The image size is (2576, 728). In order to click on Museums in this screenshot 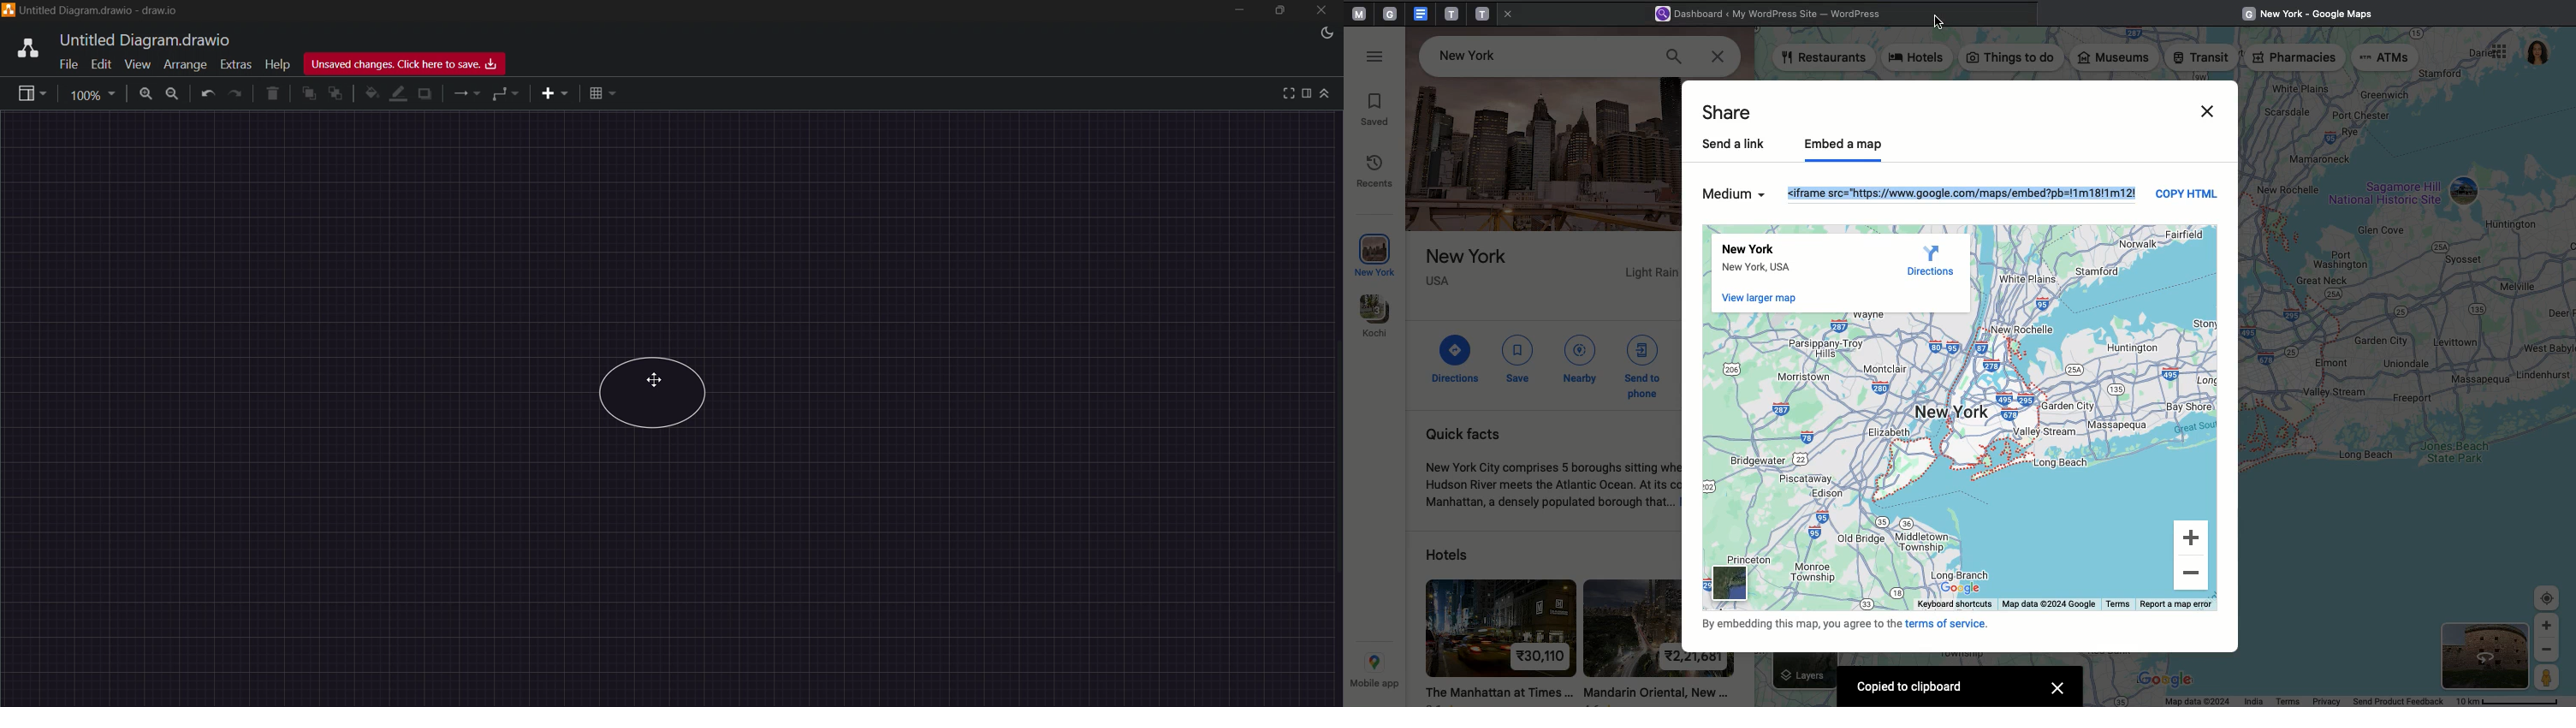, I will do `click(2116, 59)`.